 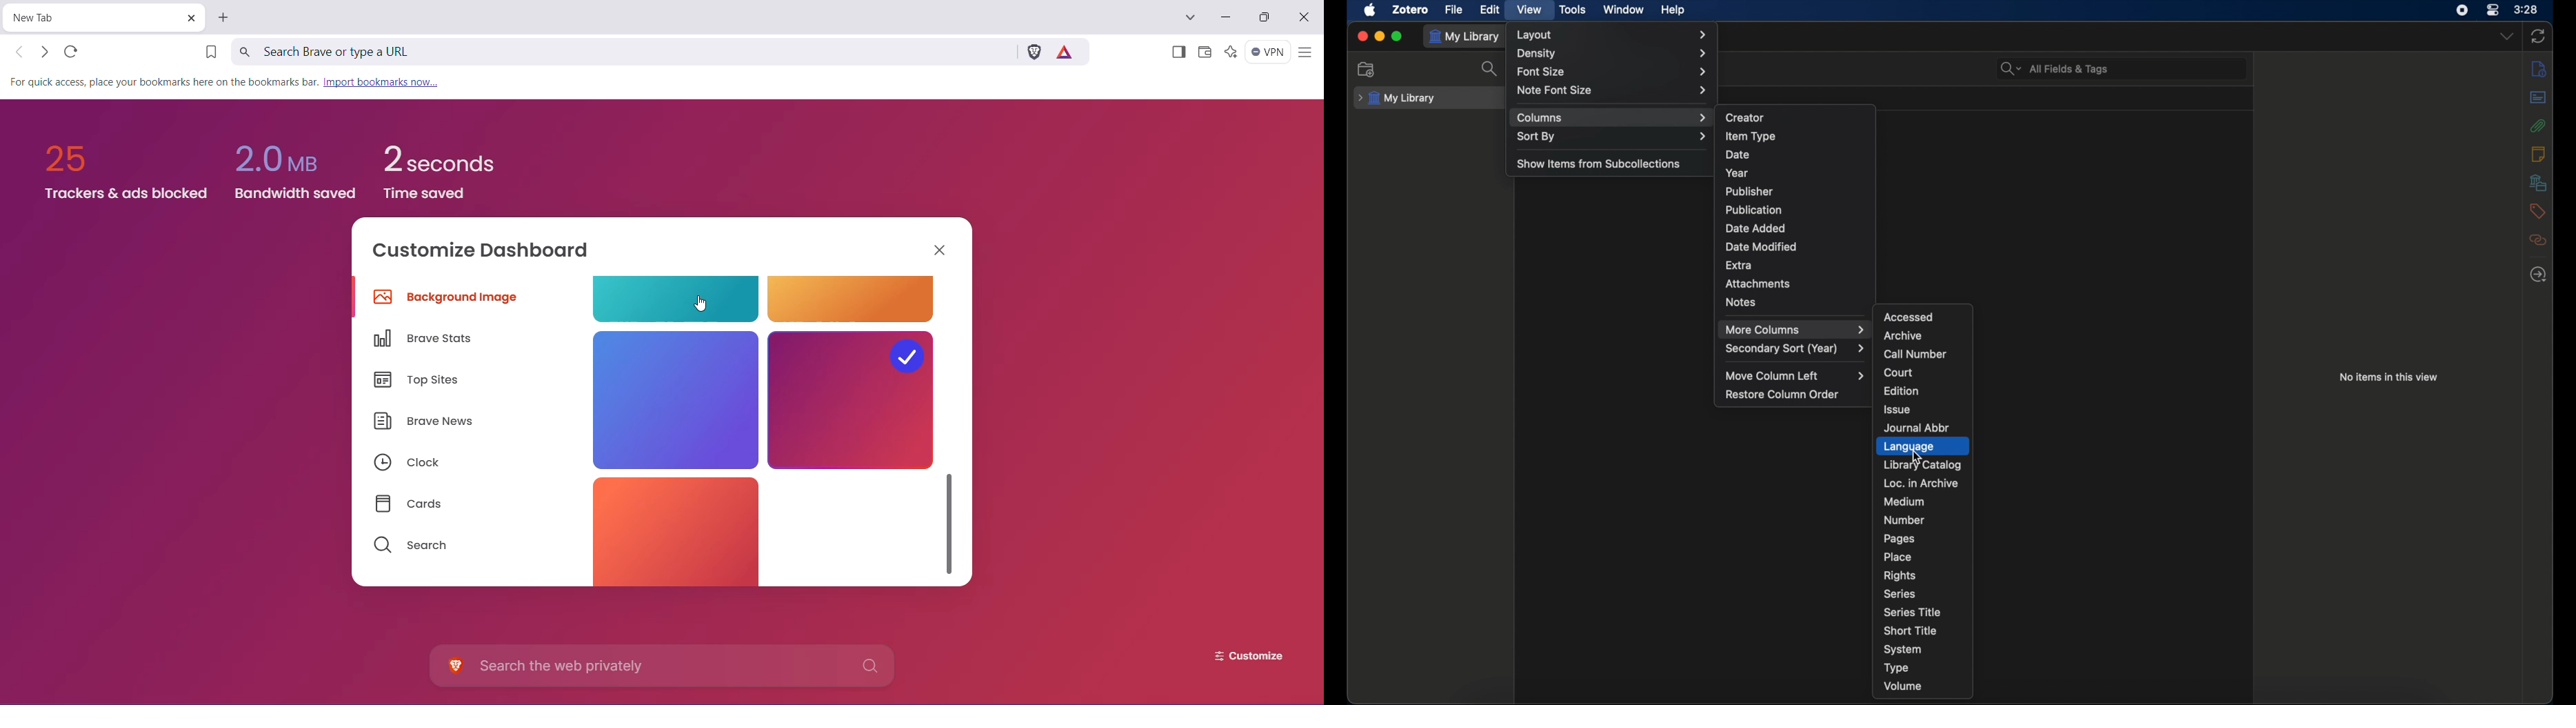 What do you see at coordinates (1918, 429) in the screenshot?
I see `journal abbr` at bounding box center [1918, 429].